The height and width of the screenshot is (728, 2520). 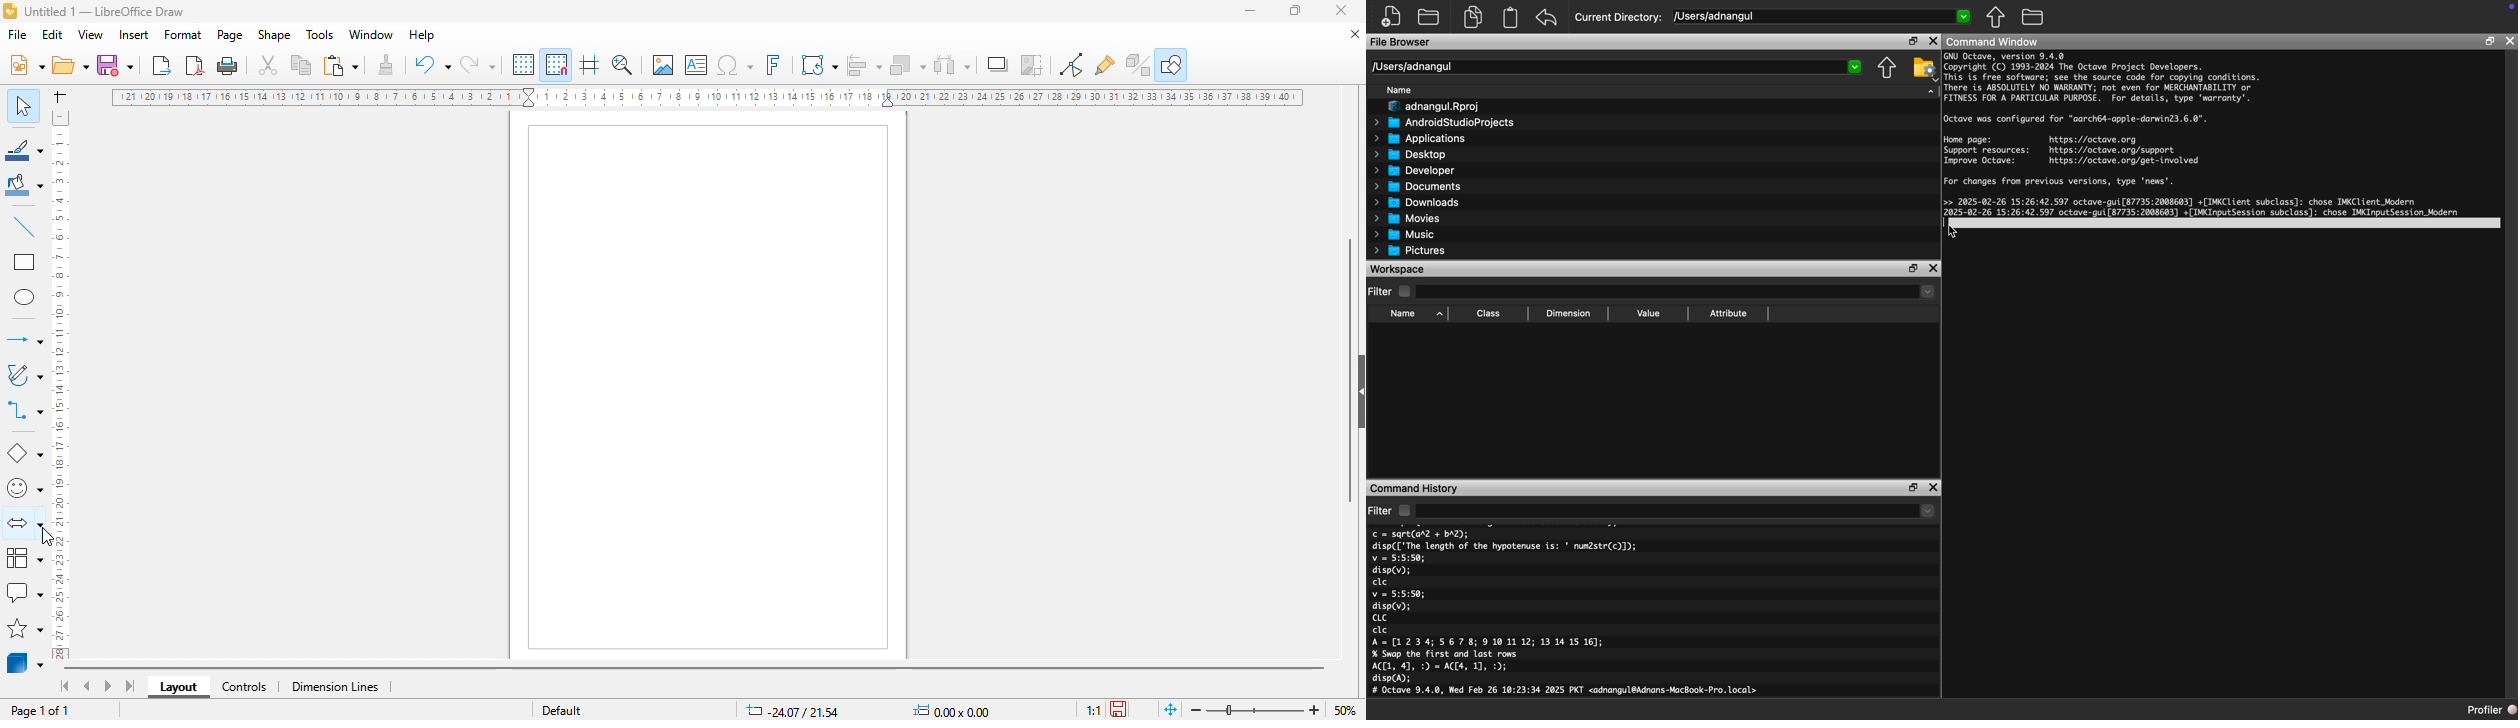 What do you see at coordinates (1357, 392) in the screenshot?
I see `show` at bounding box center [1357, 392].